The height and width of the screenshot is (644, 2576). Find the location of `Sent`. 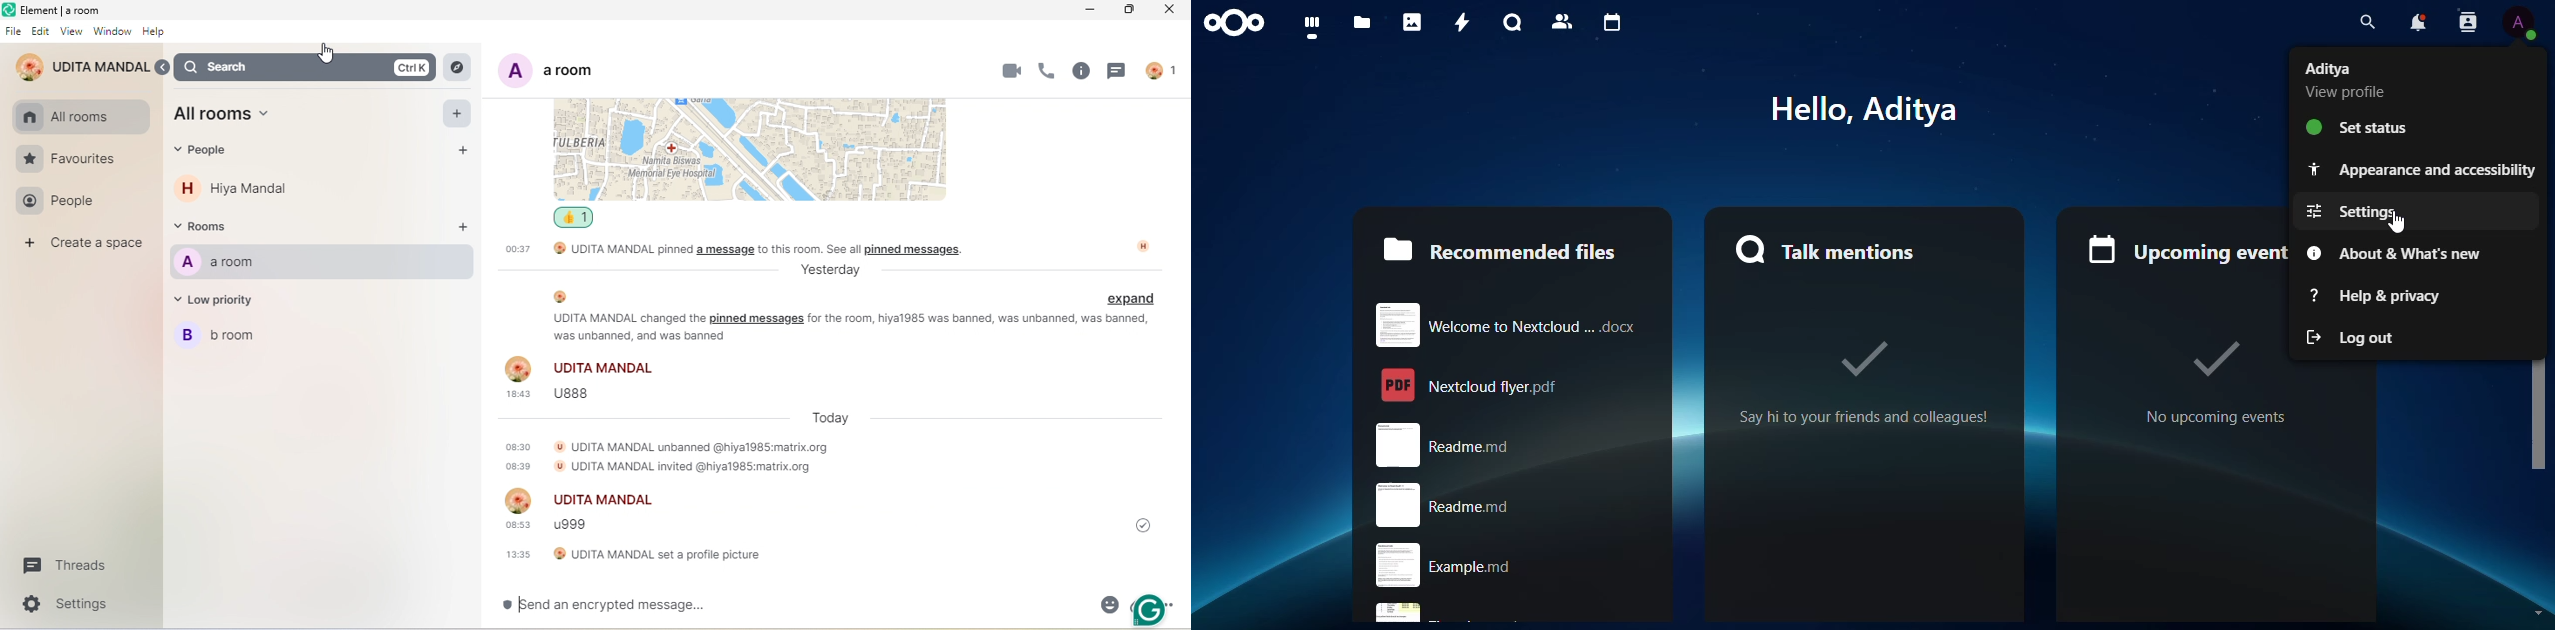

Sent is located at coordinates (1144, 525).